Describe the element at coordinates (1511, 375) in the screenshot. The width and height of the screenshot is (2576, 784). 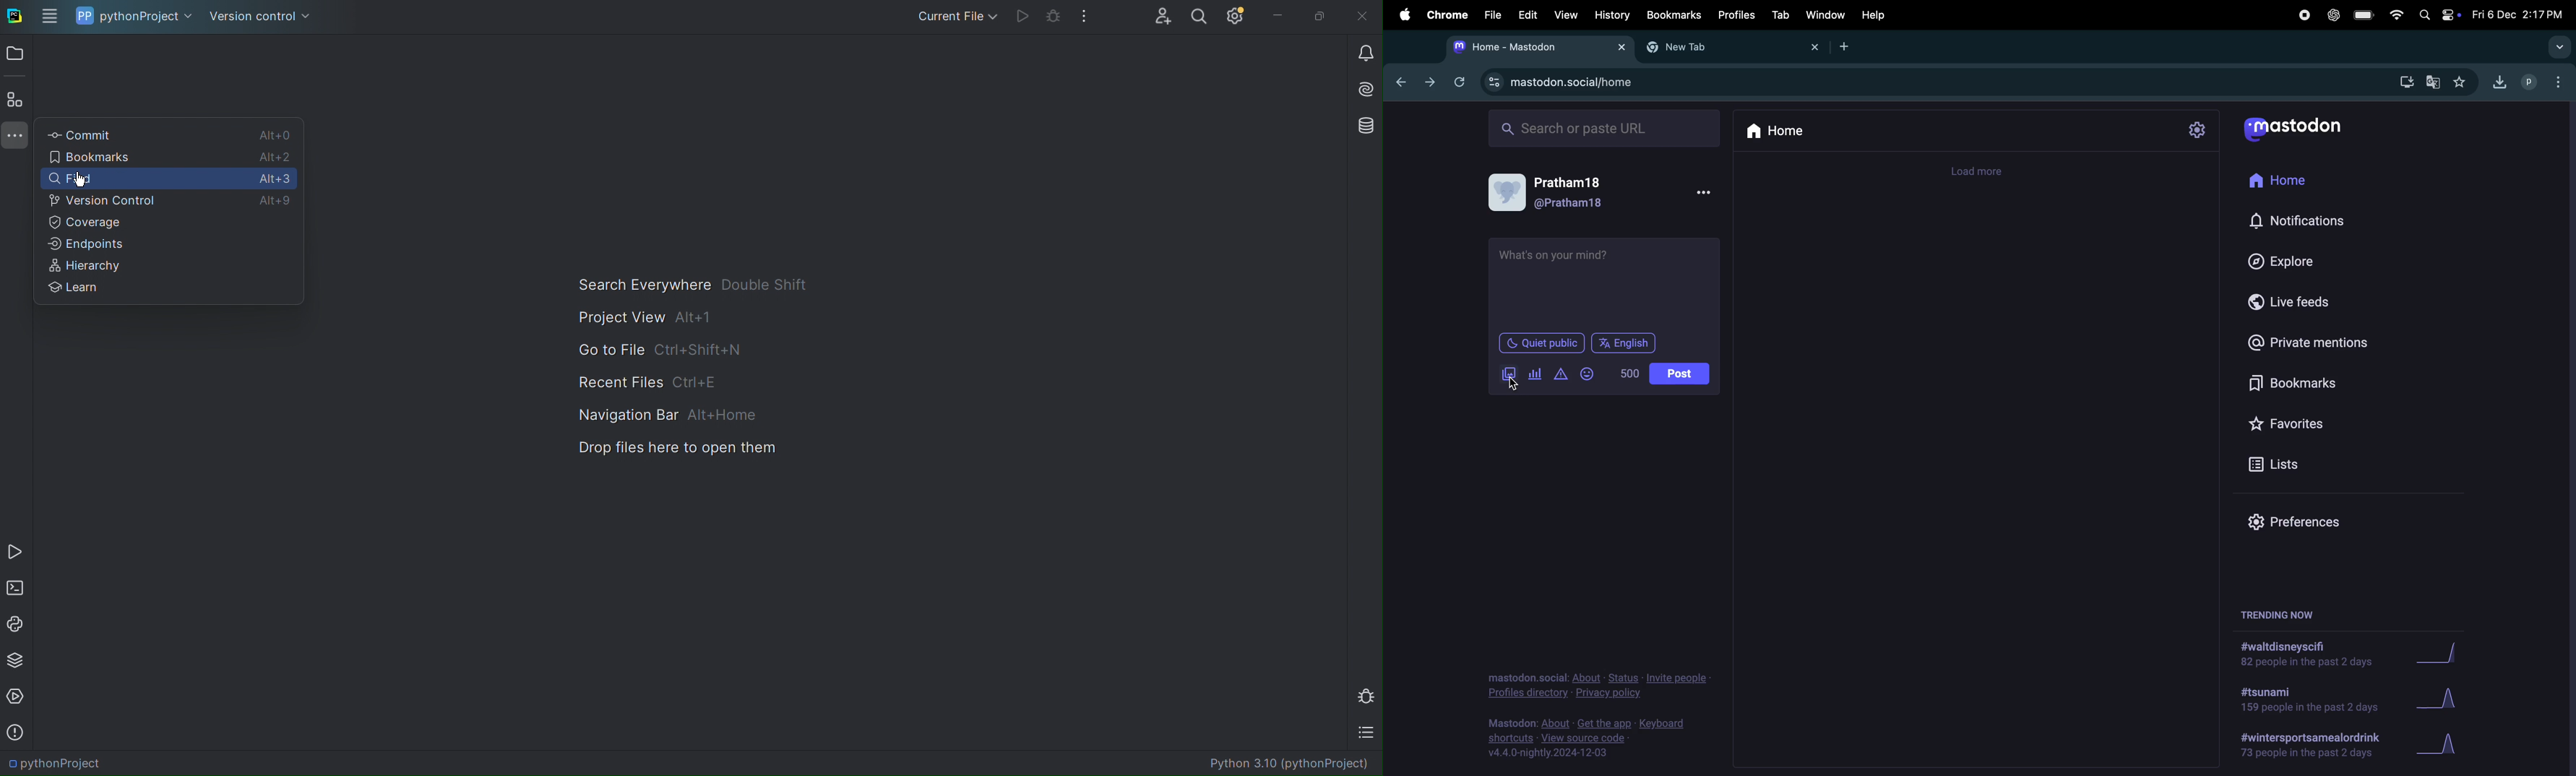
I see `add image` at that location.